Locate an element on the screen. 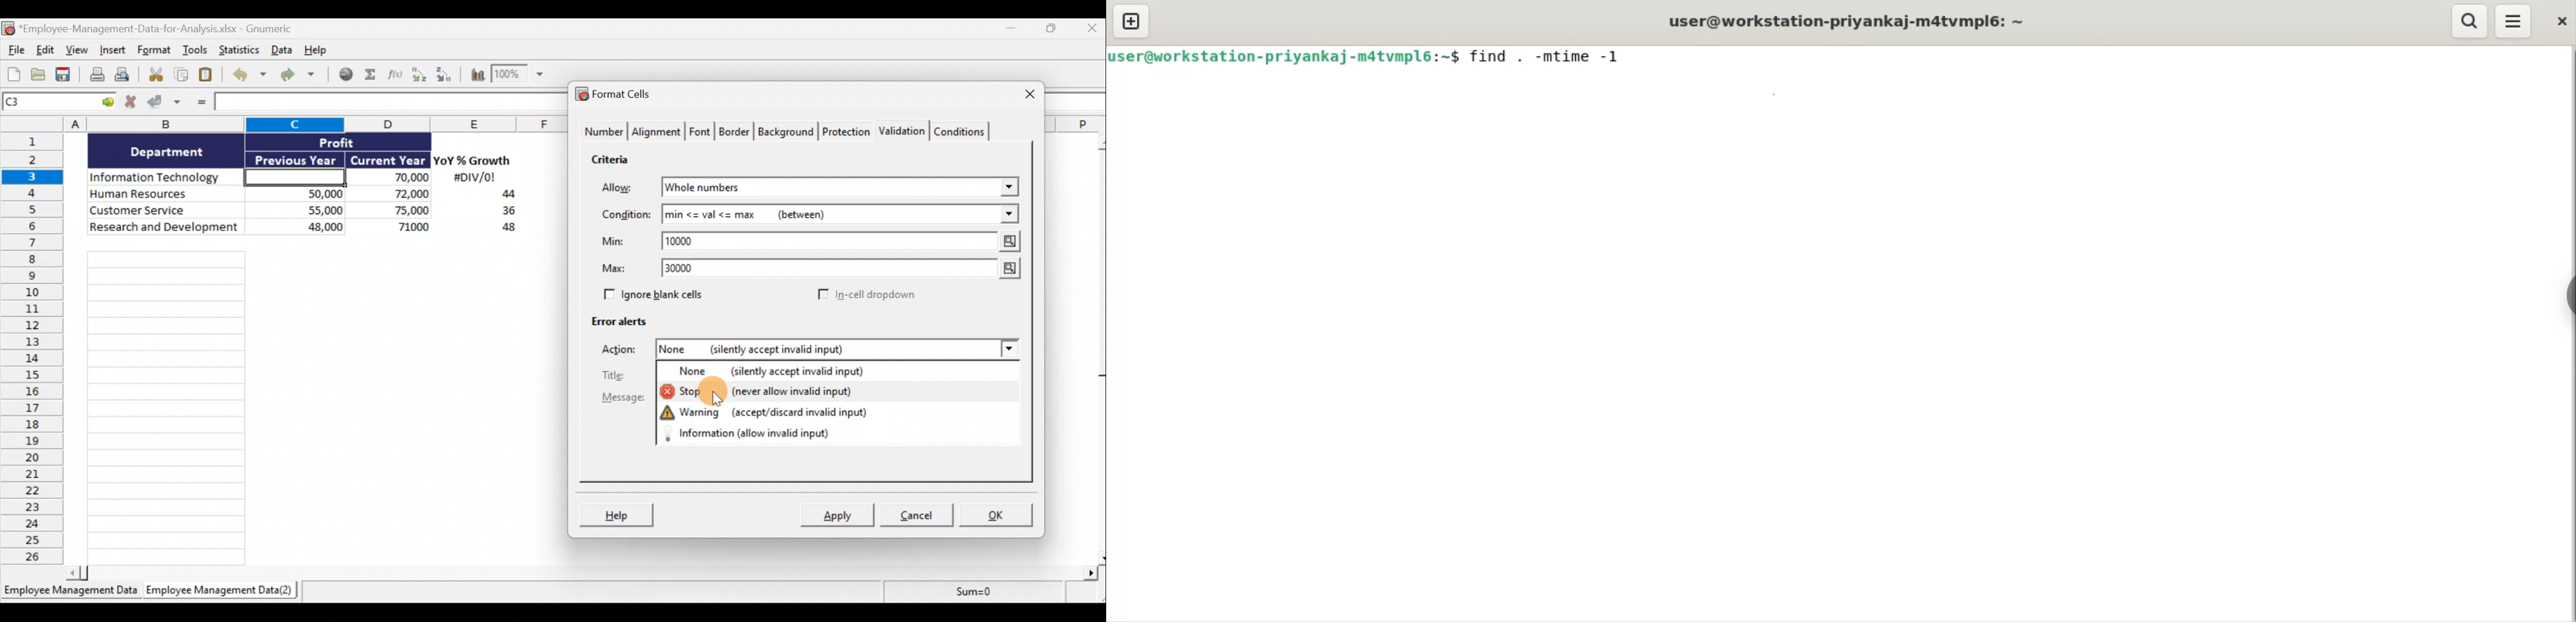 The width and height of the screenshot is (2576, 644). Save current workbook is located at coordinates (64, 75).